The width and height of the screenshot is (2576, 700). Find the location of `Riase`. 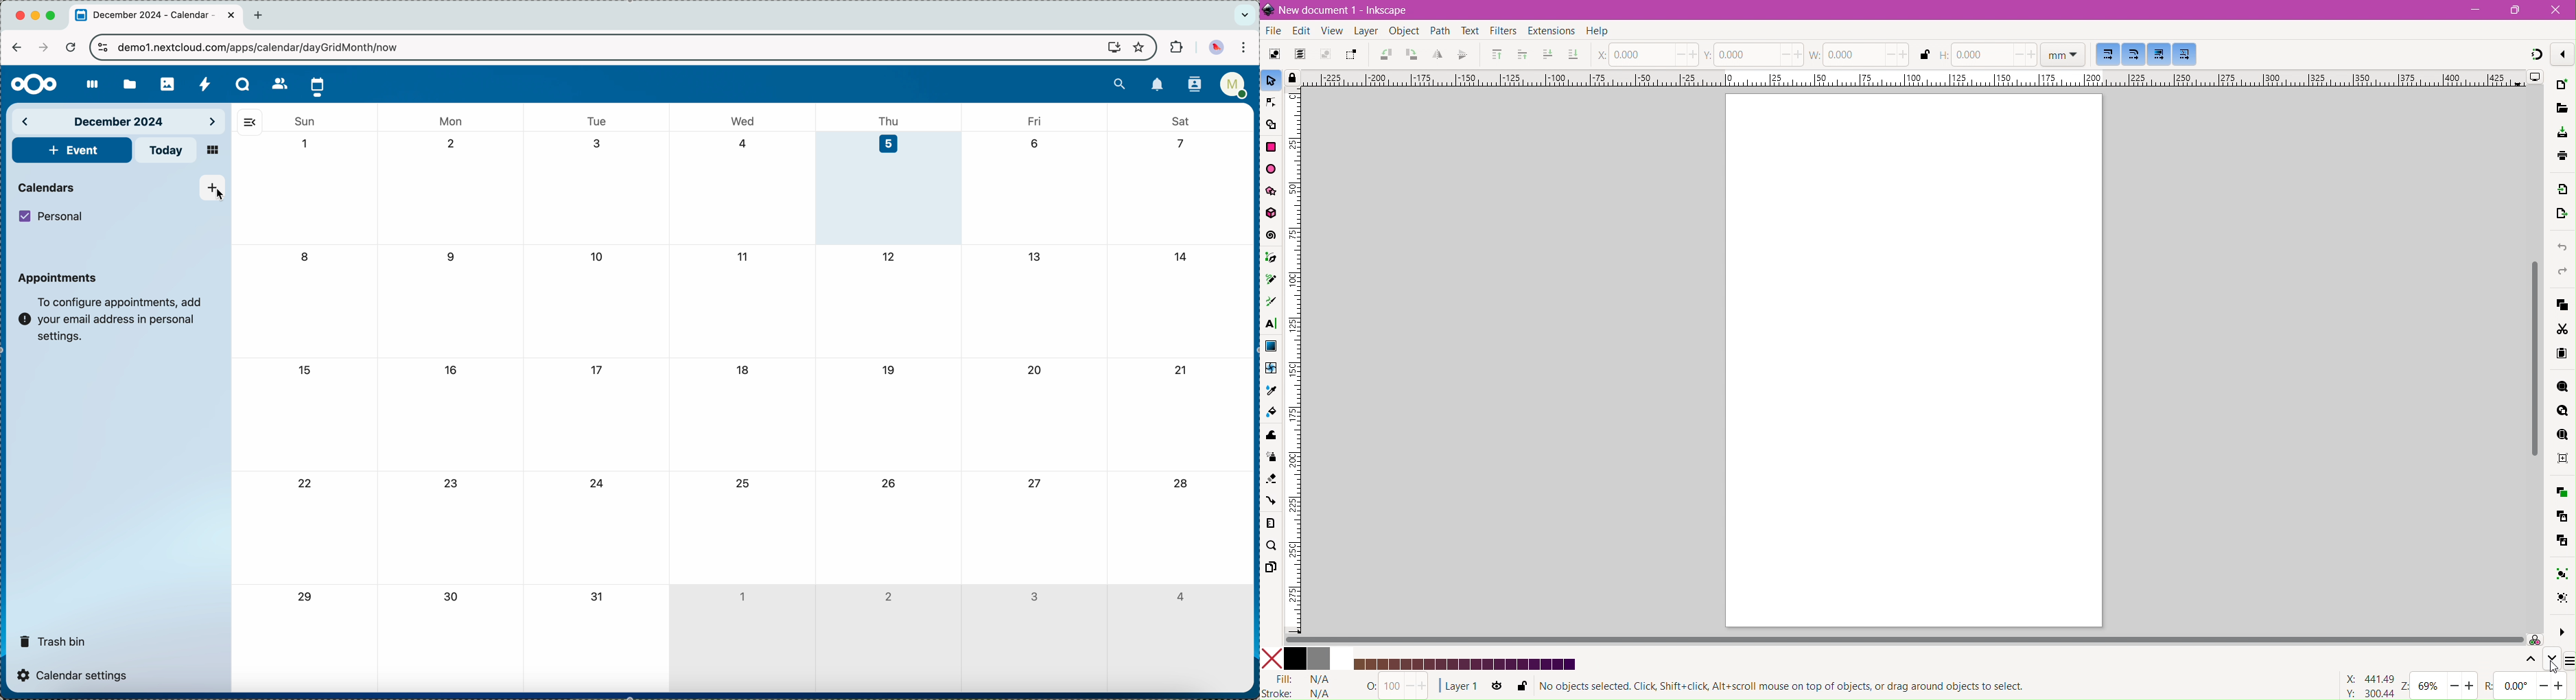

Riase is located at coordinates (1522, 54).